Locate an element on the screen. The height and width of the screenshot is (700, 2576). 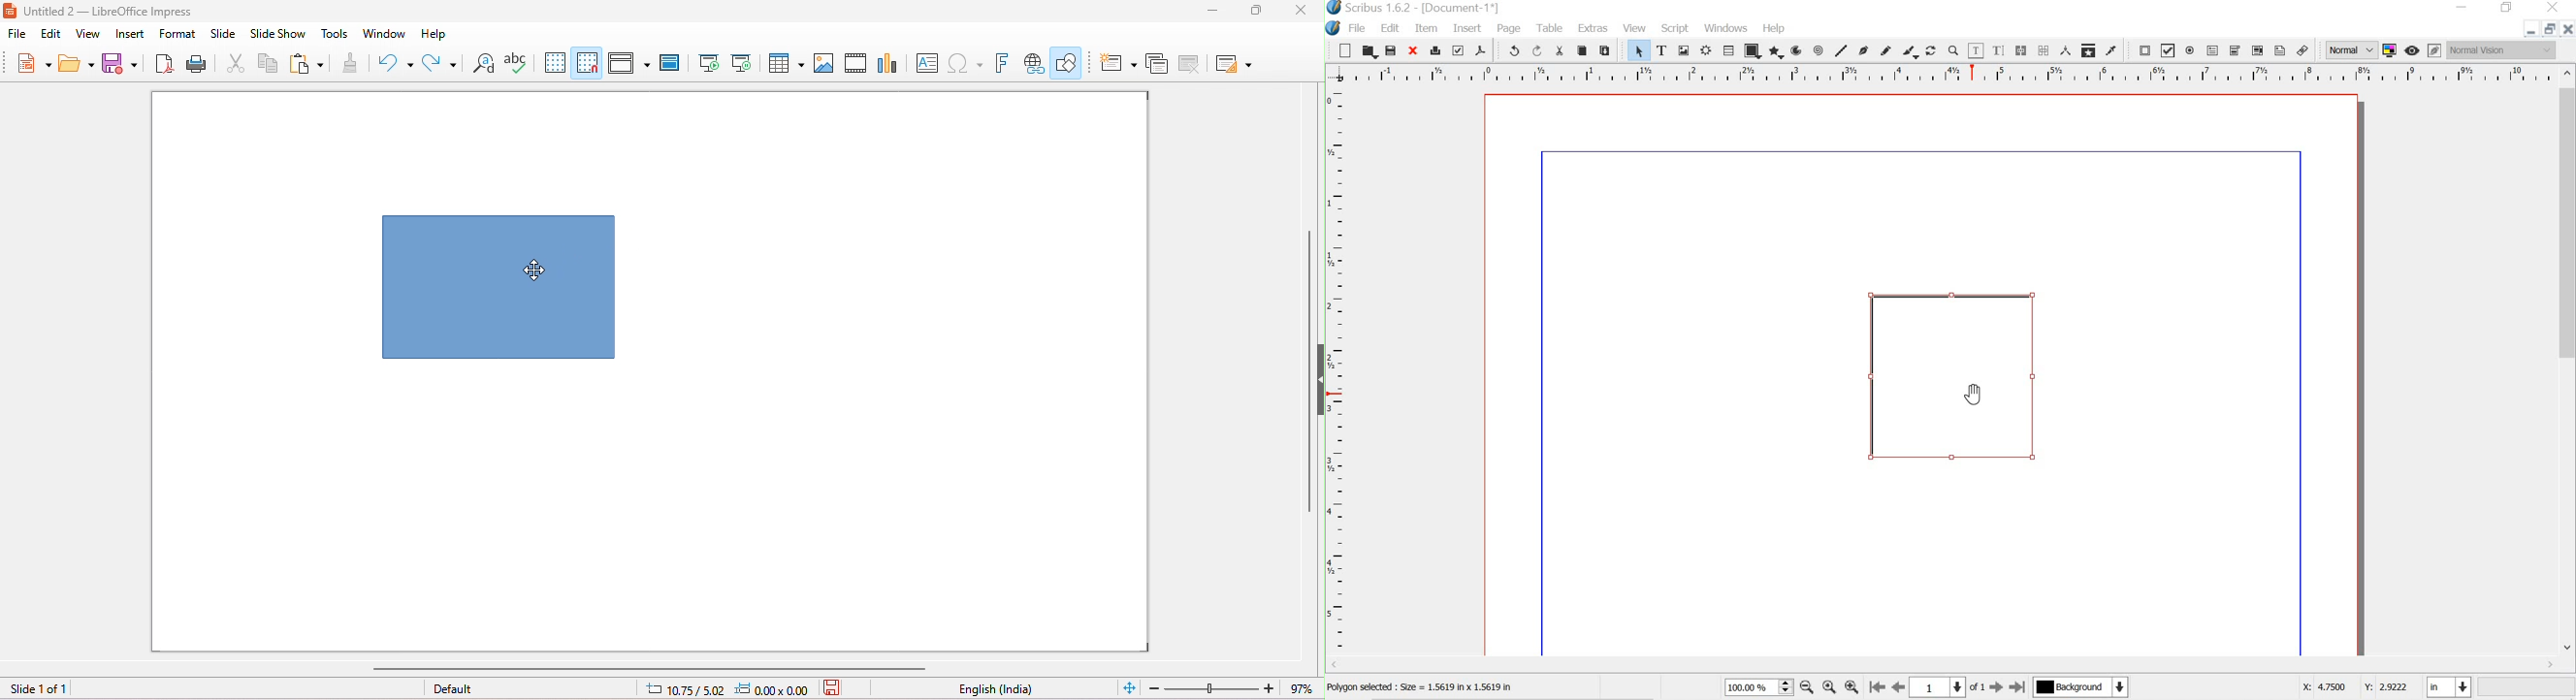
ruler is located at coordinates (1940, 74).